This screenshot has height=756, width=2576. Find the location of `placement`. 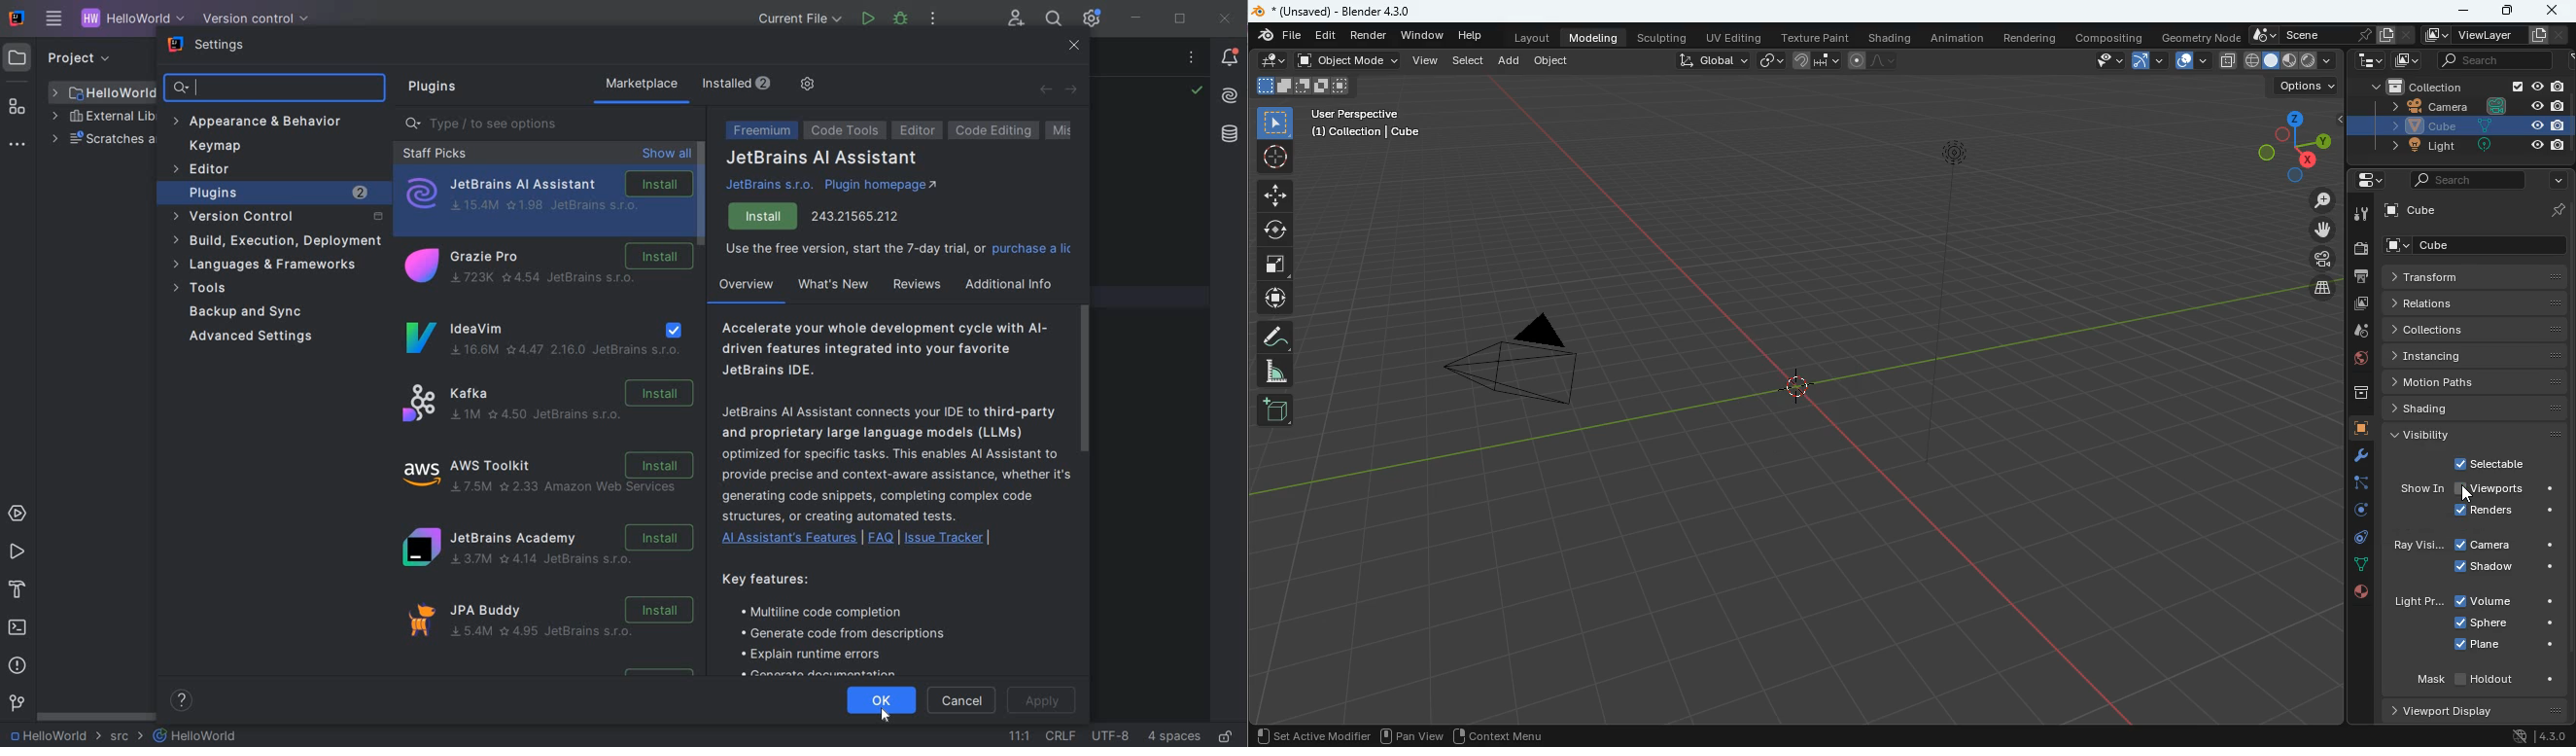

placement is located at coordinates (2291, 61).